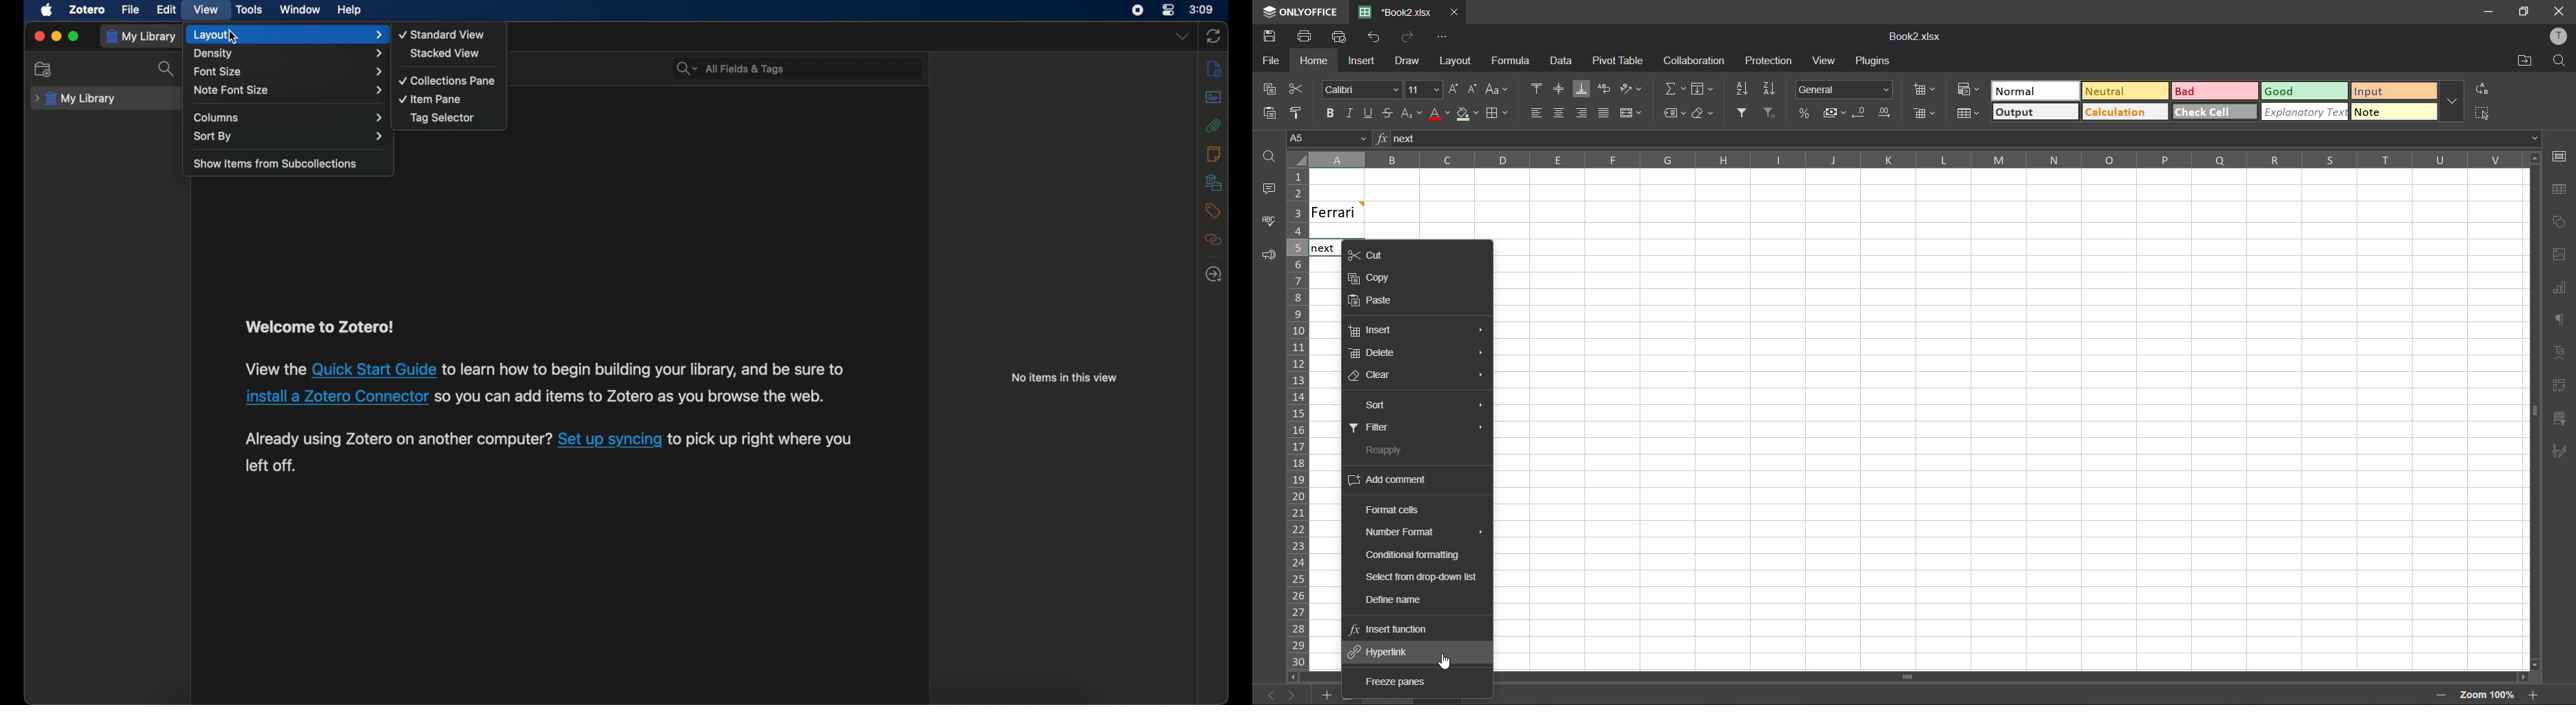  I want to click on delete cells, so click(1926, 113).